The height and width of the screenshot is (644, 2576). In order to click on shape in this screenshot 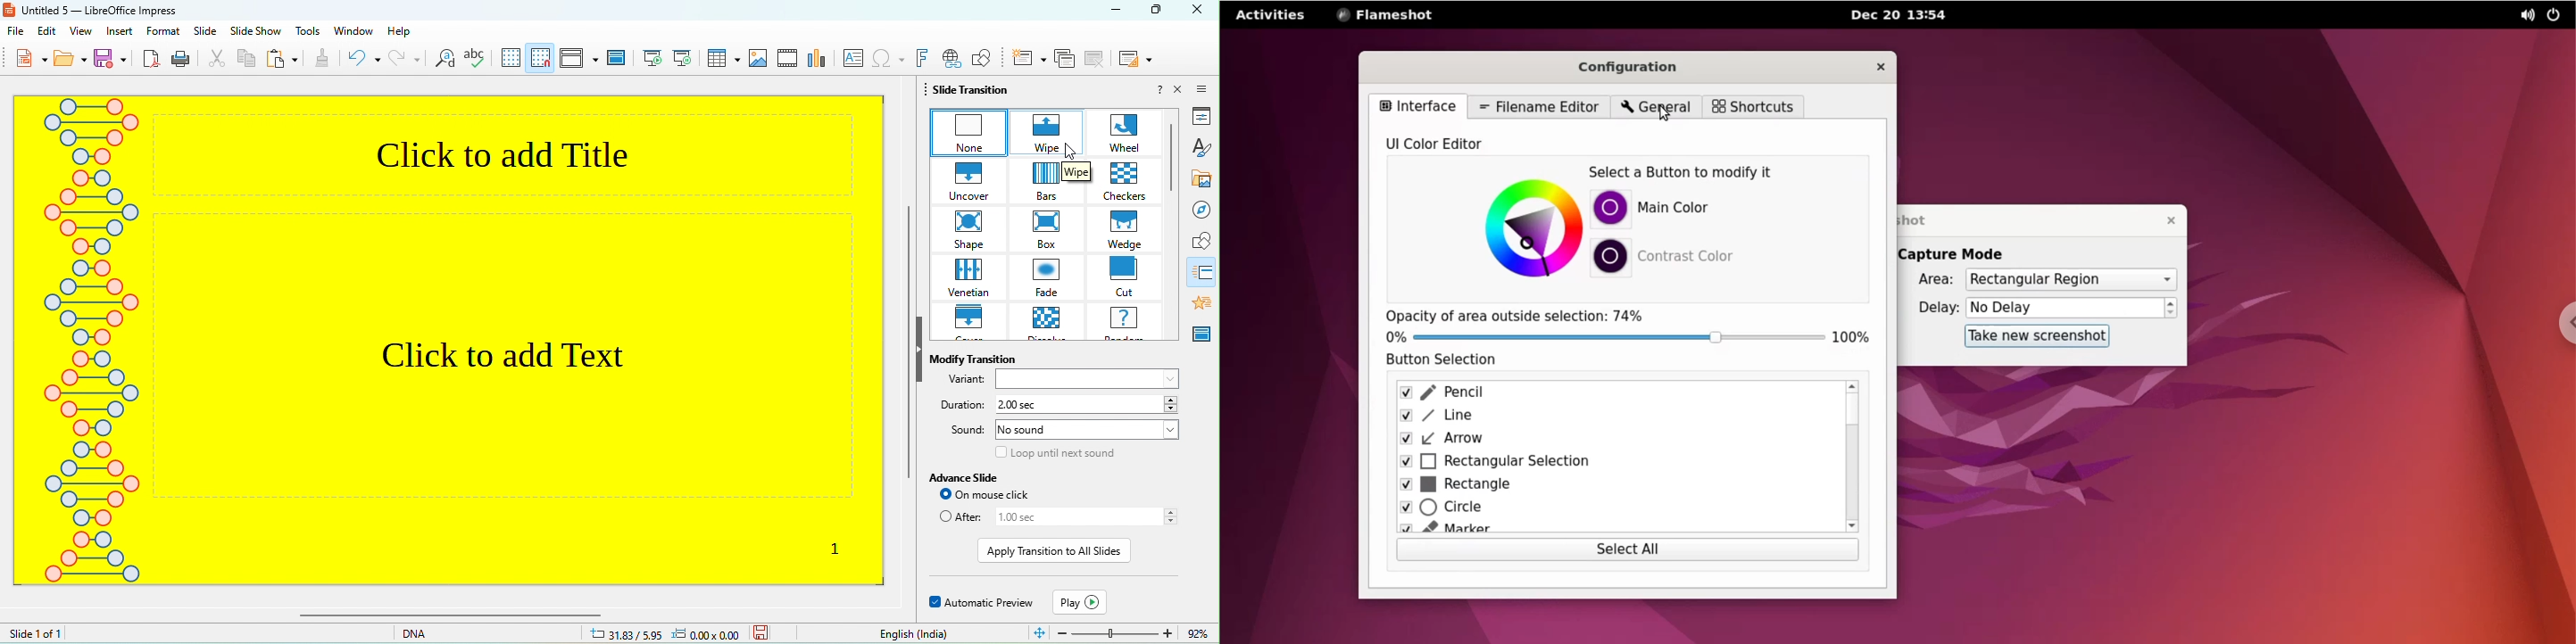, I will do `click(971, 229)`.